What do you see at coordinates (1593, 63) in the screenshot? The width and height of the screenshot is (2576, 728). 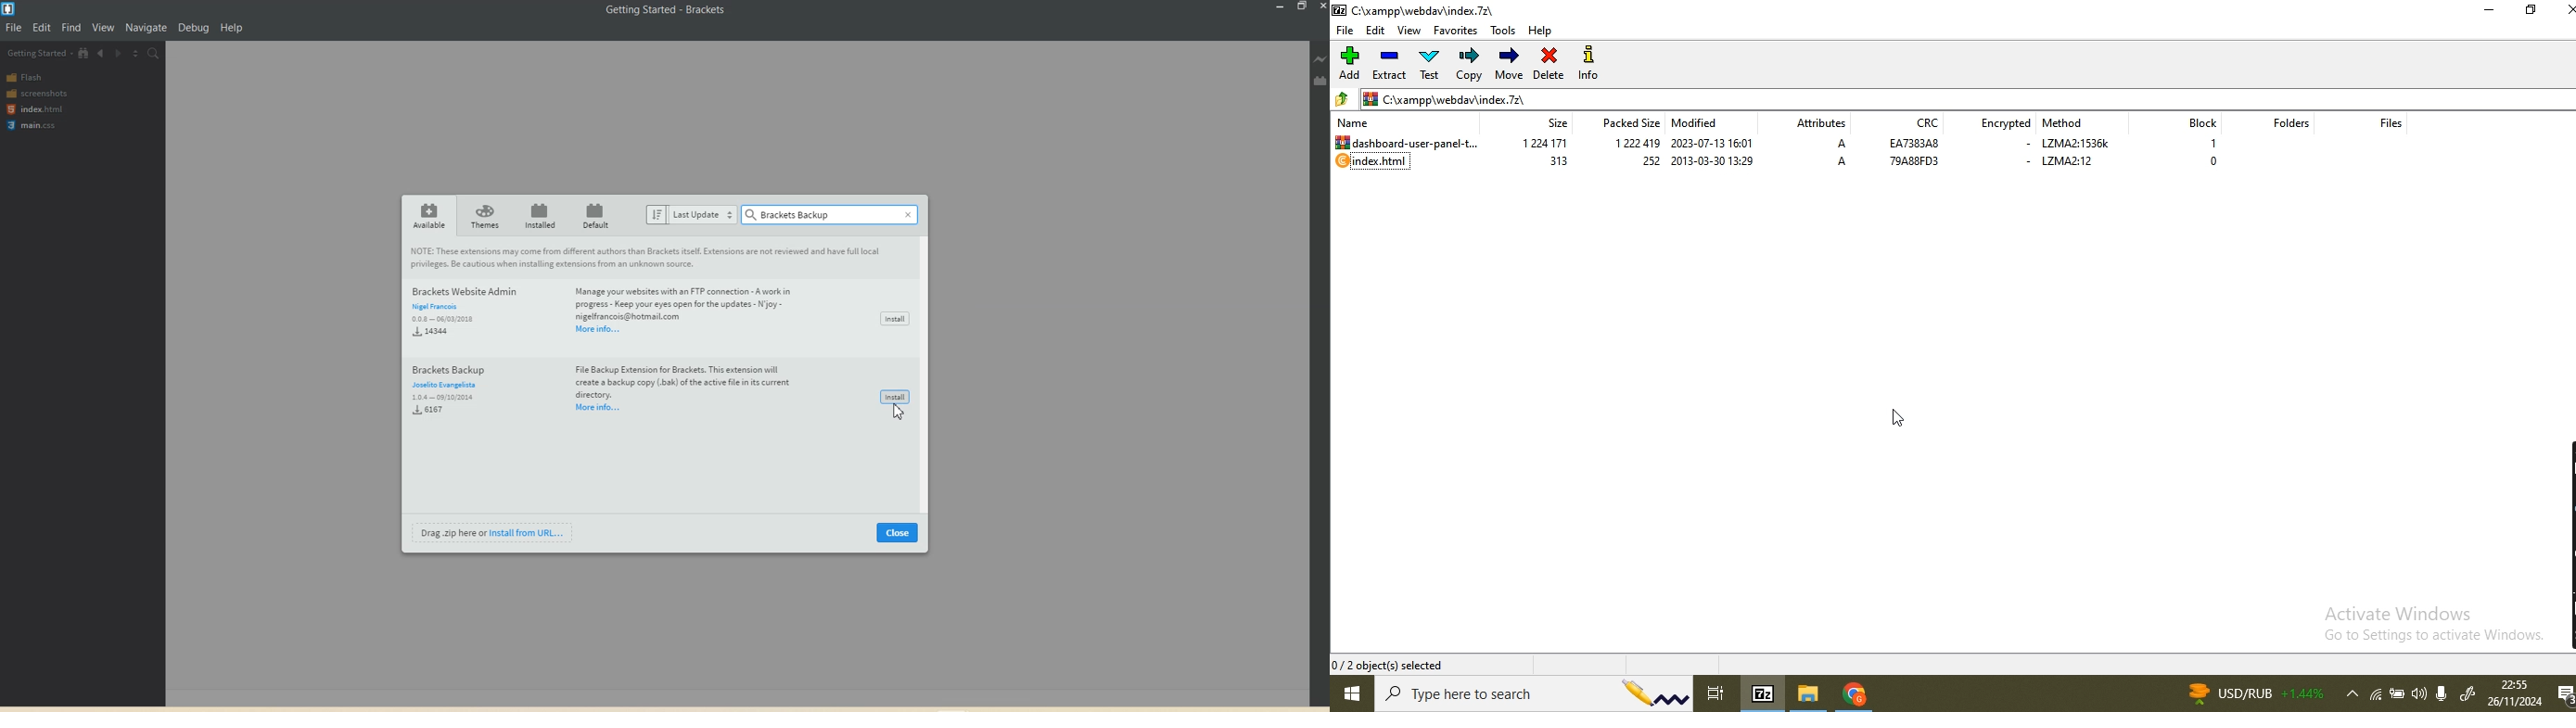 I see `info` at bounding box center [1593, 63].